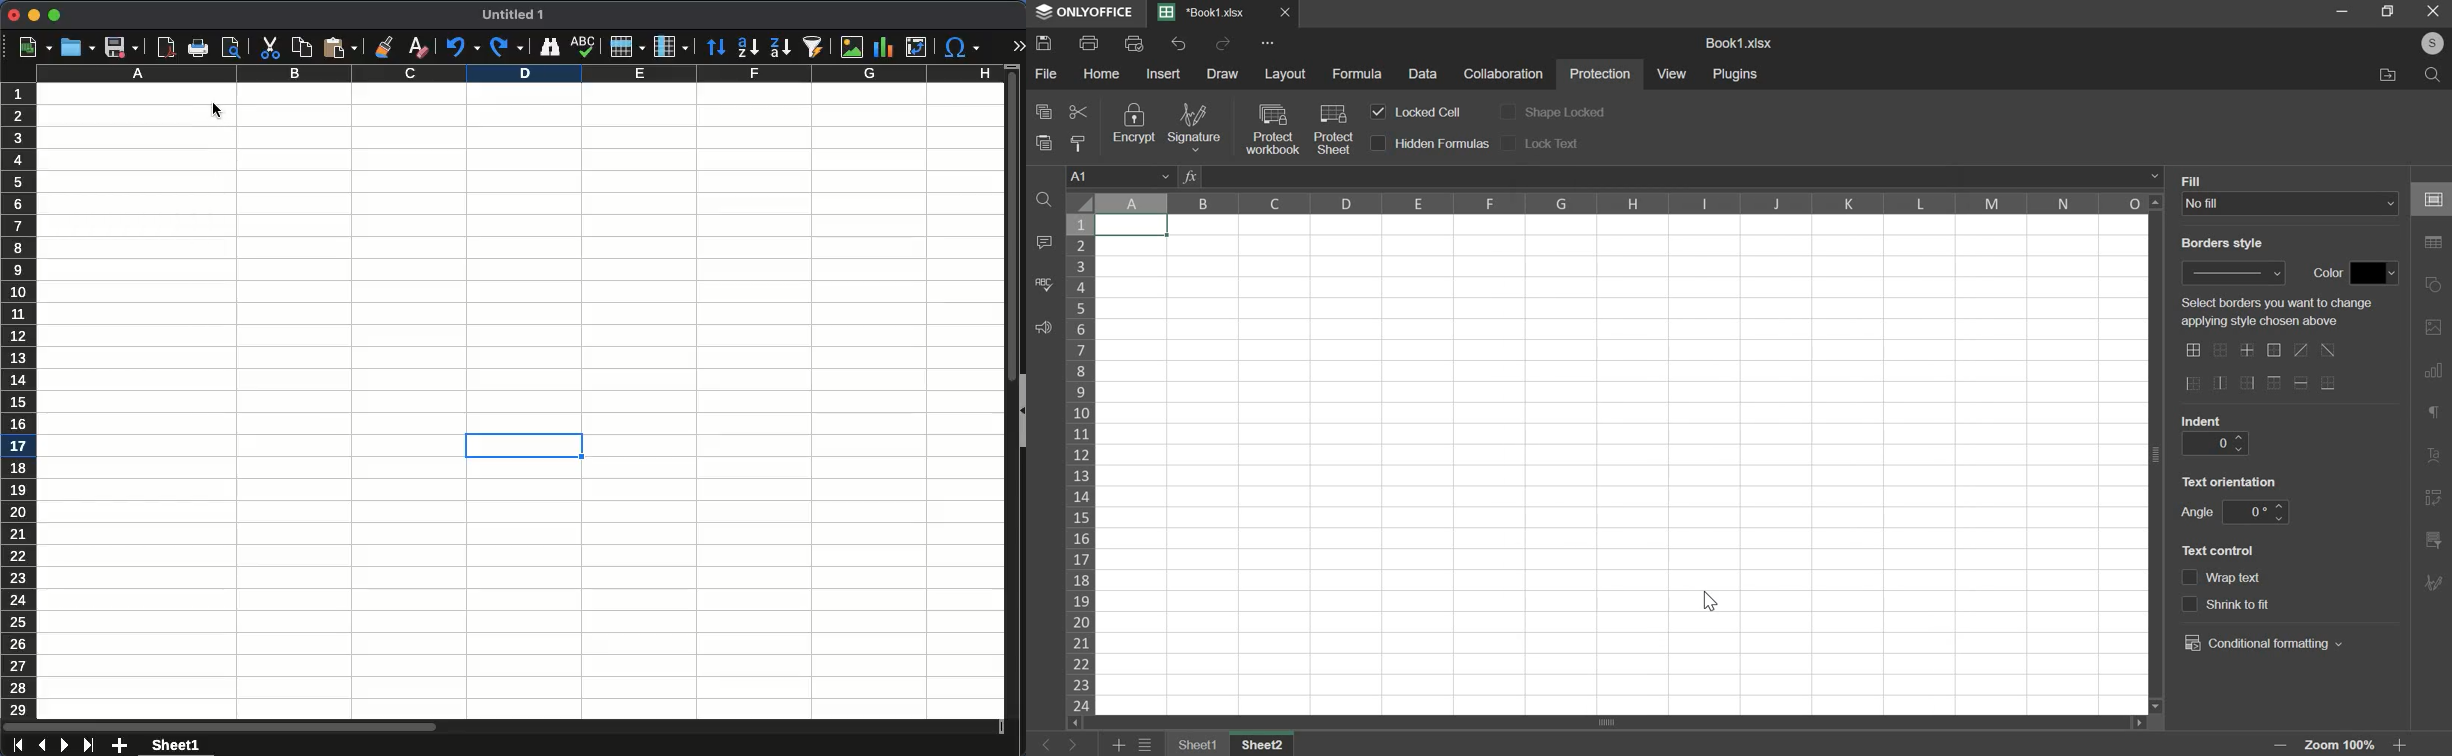 This screenshot has height=756, width=2464. I want to click on print, so click(1089, 41).